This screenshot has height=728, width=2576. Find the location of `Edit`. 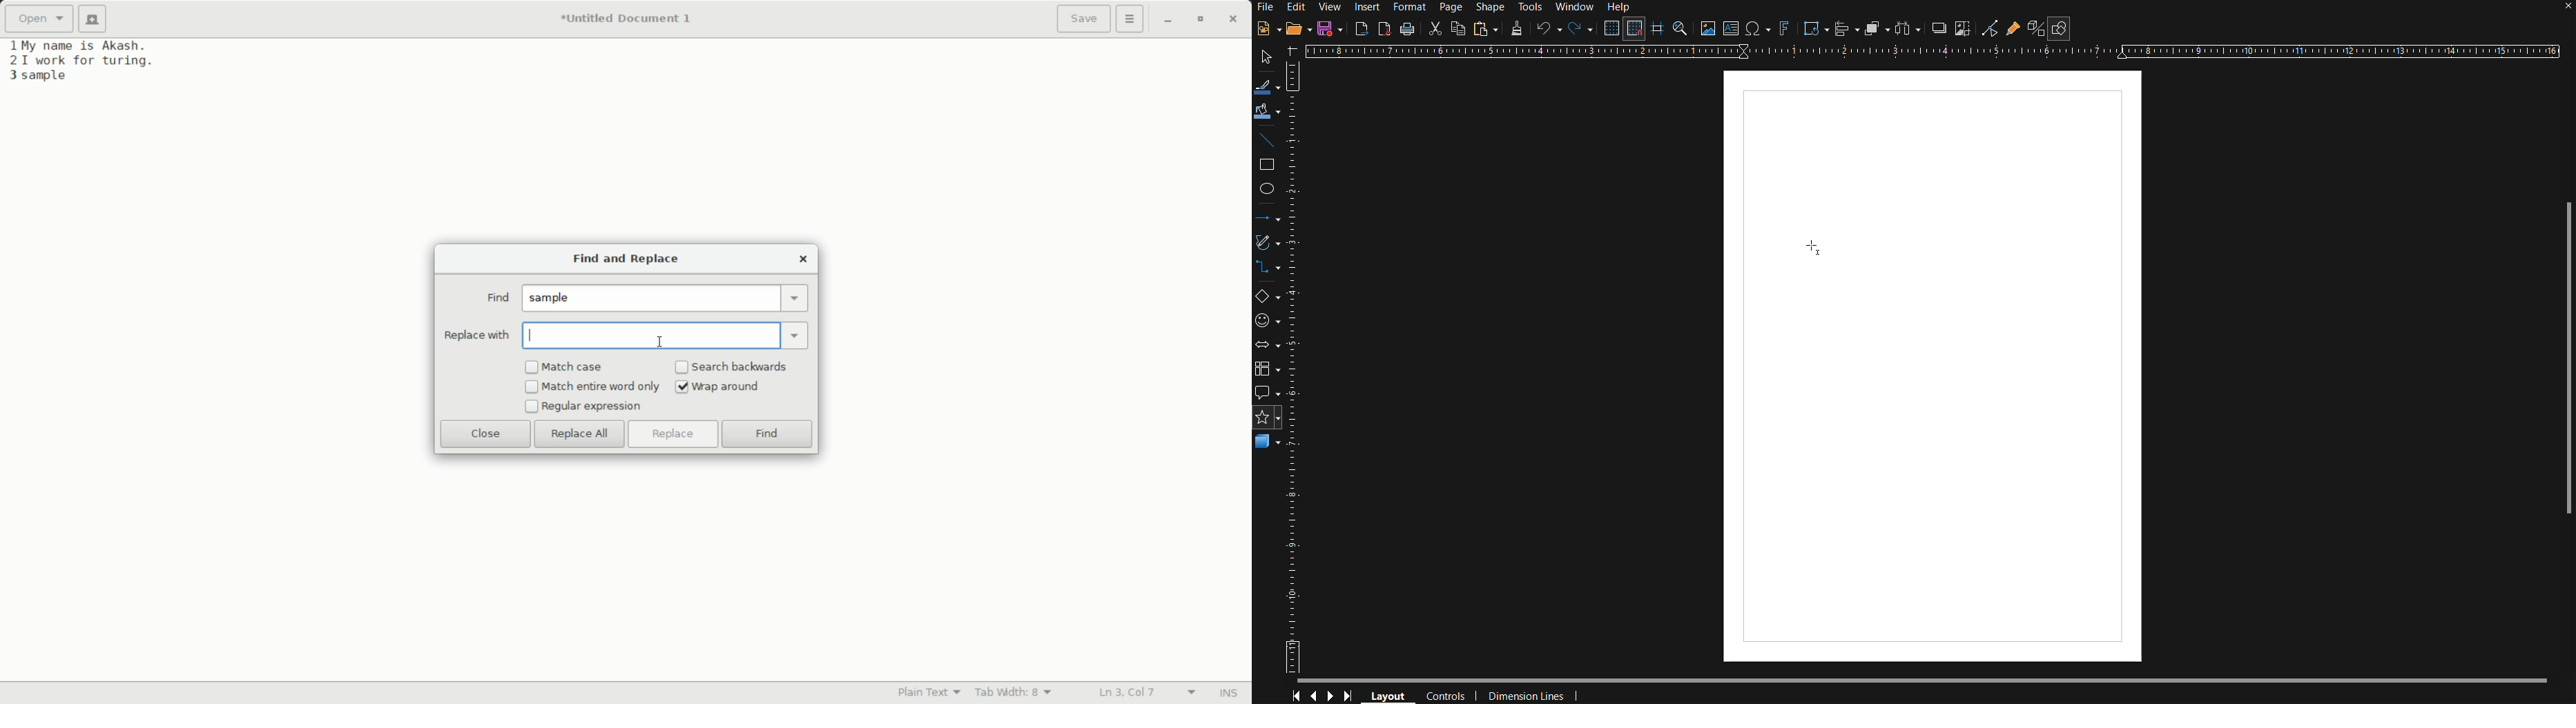

Edit is located at coordinates (1299, 8).